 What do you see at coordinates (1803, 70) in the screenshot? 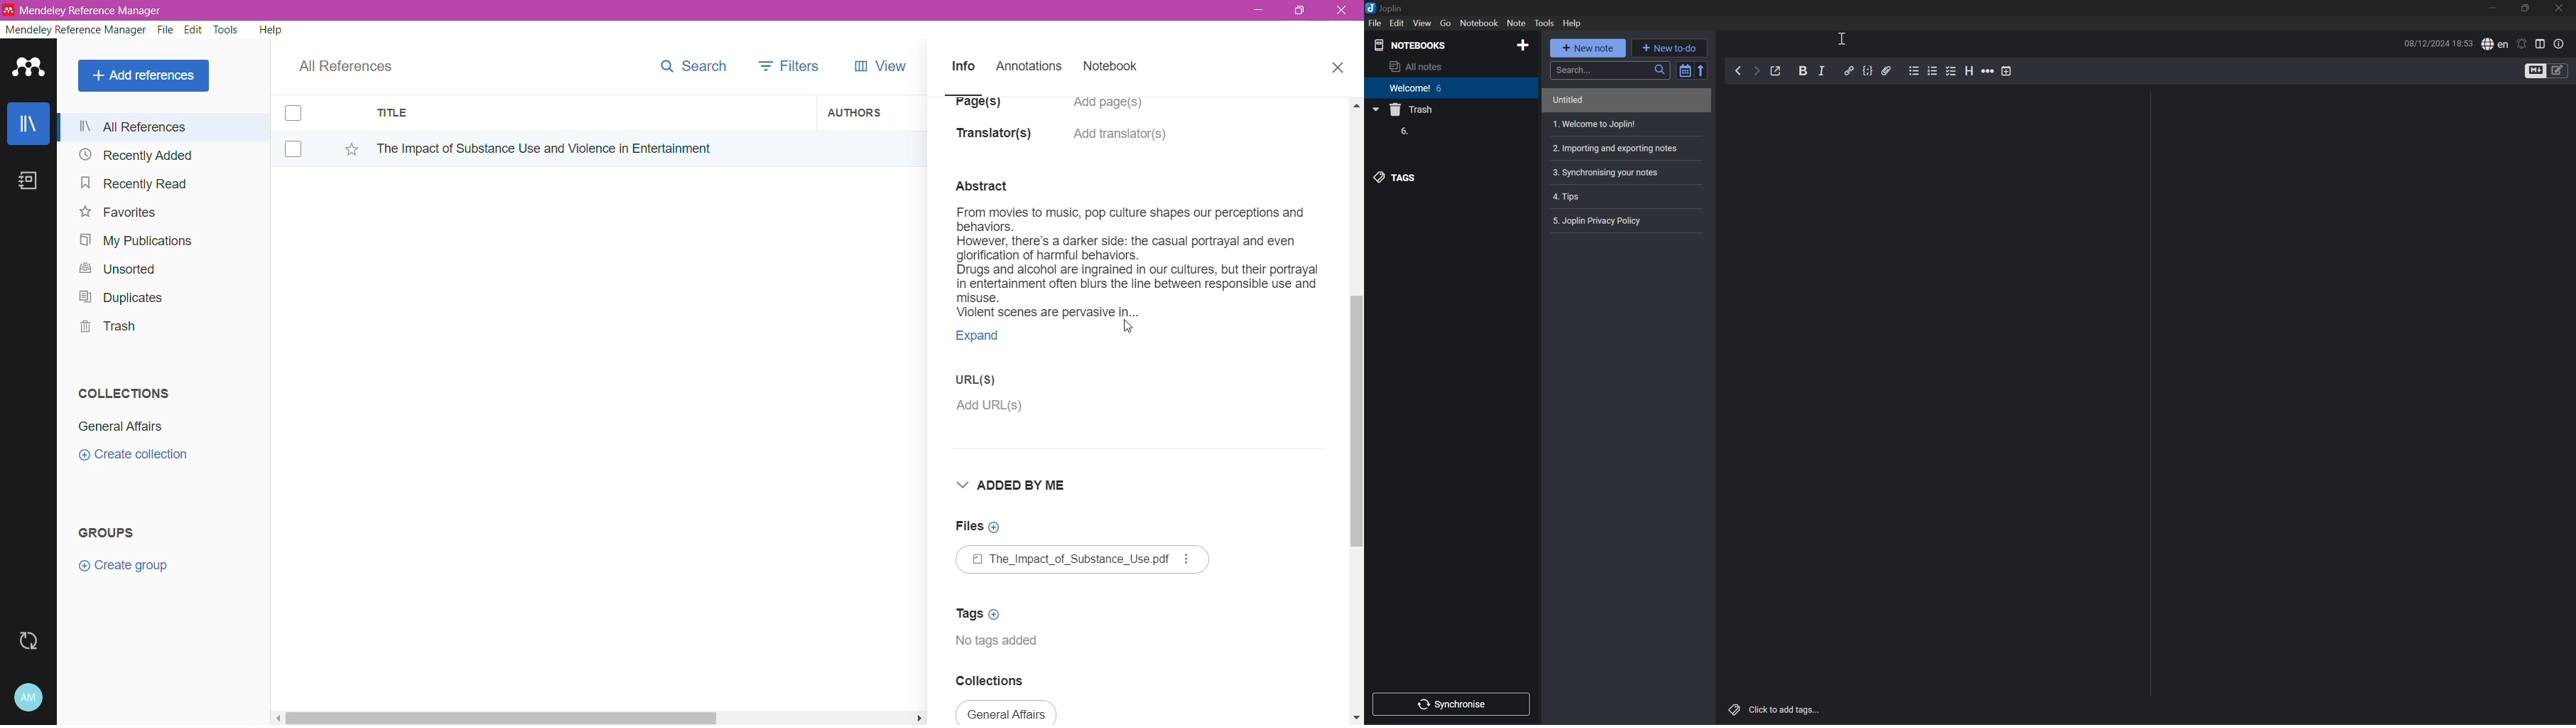
I see `Bold` at bounding box center [1803, 70].